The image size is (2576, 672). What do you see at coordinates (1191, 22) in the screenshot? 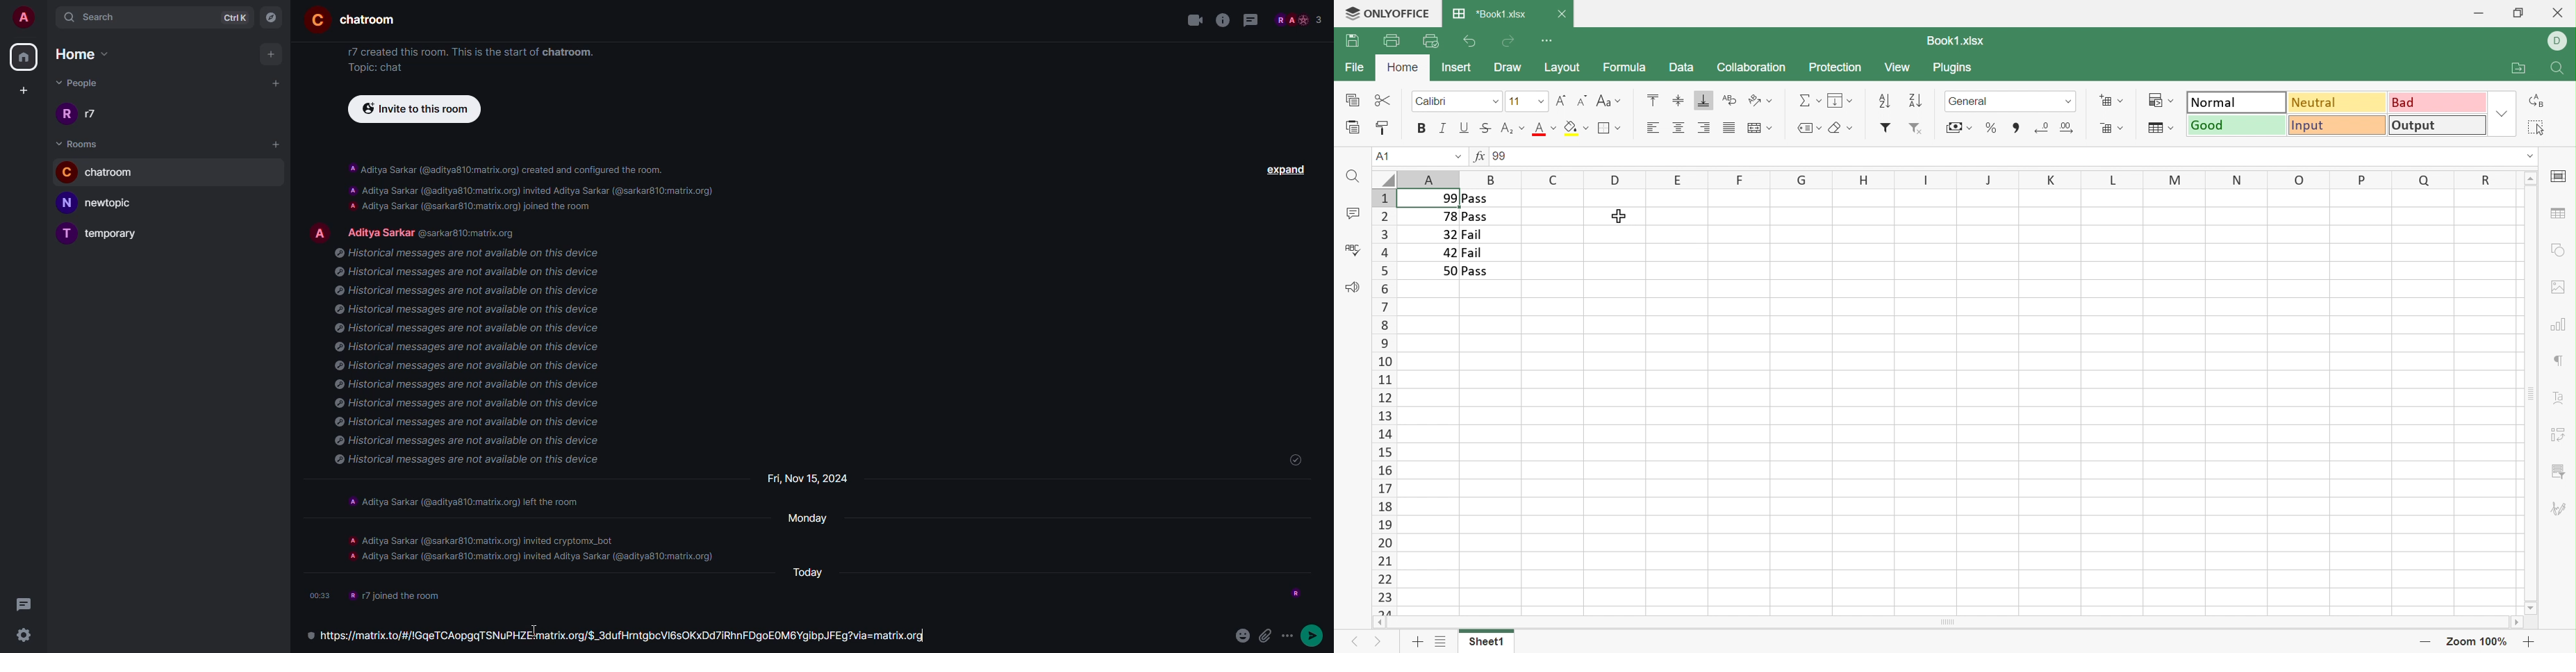
I see `video call` at bounding box center [1191, 22].